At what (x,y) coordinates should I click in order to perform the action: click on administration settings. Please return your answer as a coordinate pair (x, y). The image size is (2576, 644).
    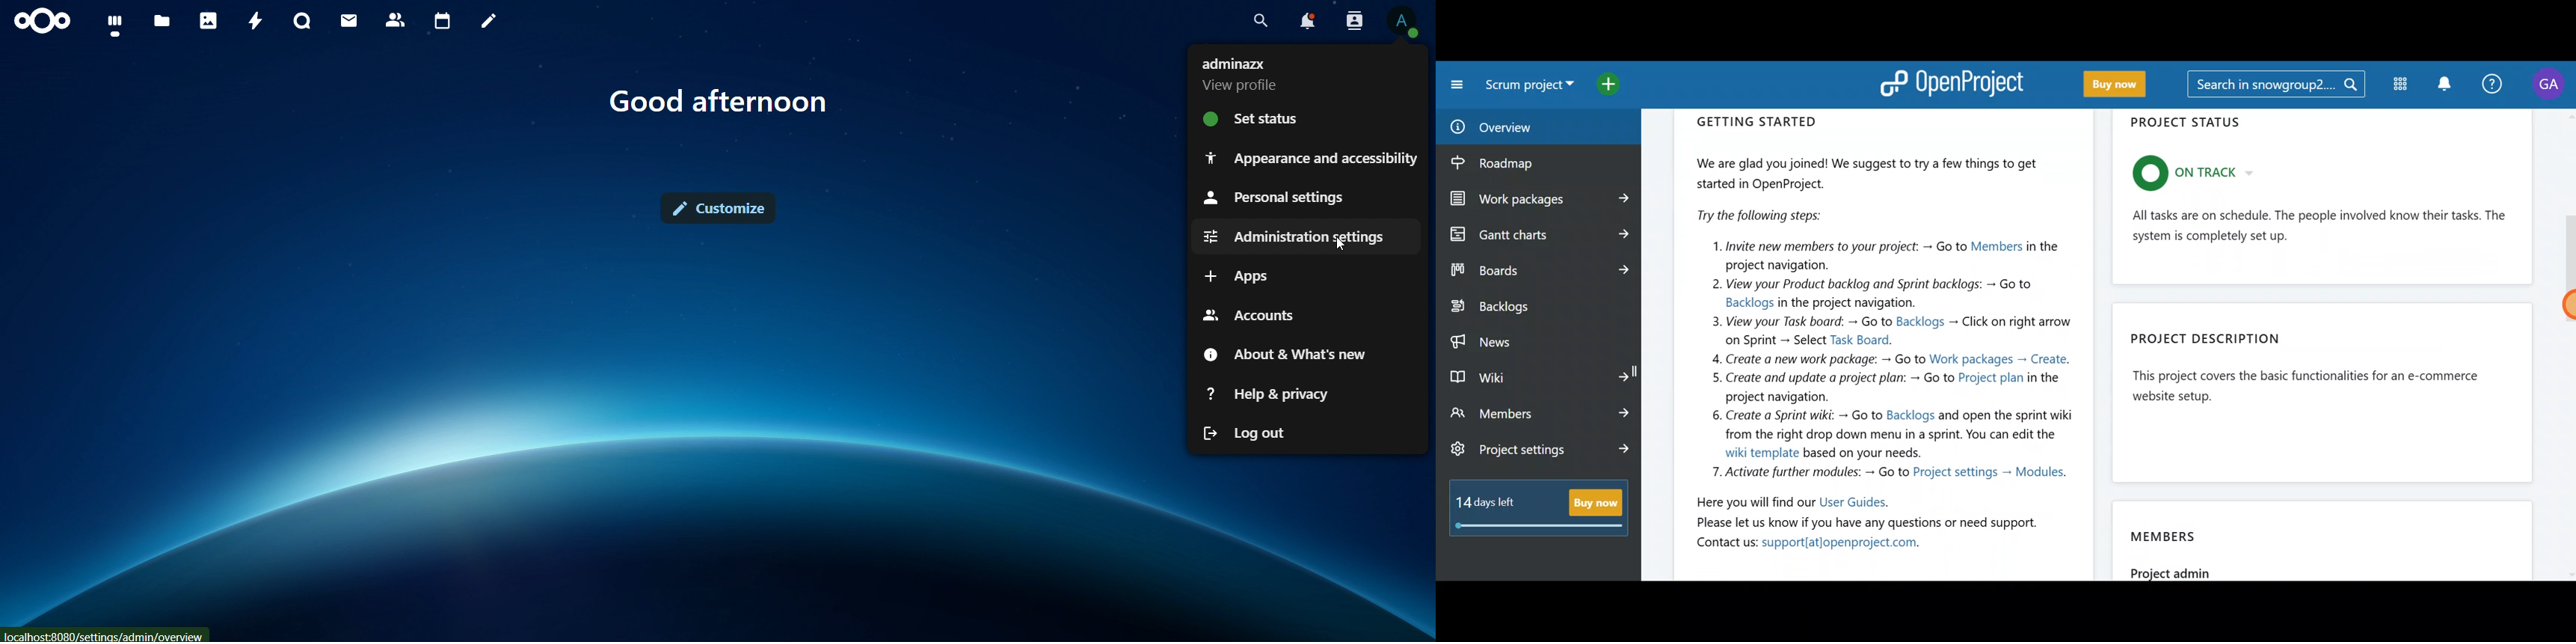
    Looking at the image, I should click on (1304, 236).